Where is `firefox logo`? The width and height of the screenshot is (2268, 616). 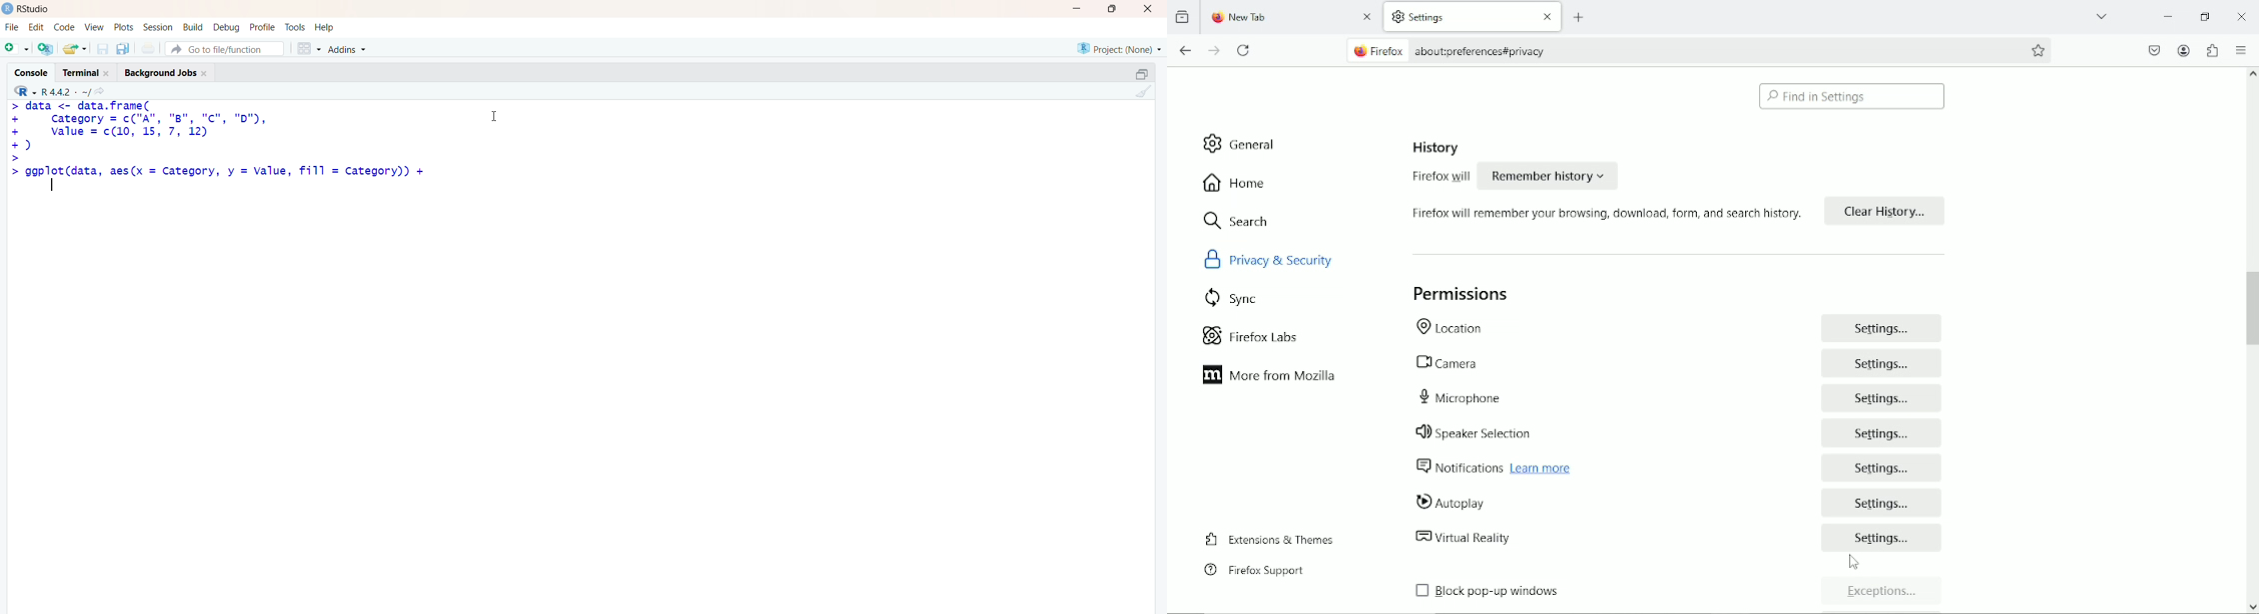
firefox logo is located at coordinates (1215, 19).